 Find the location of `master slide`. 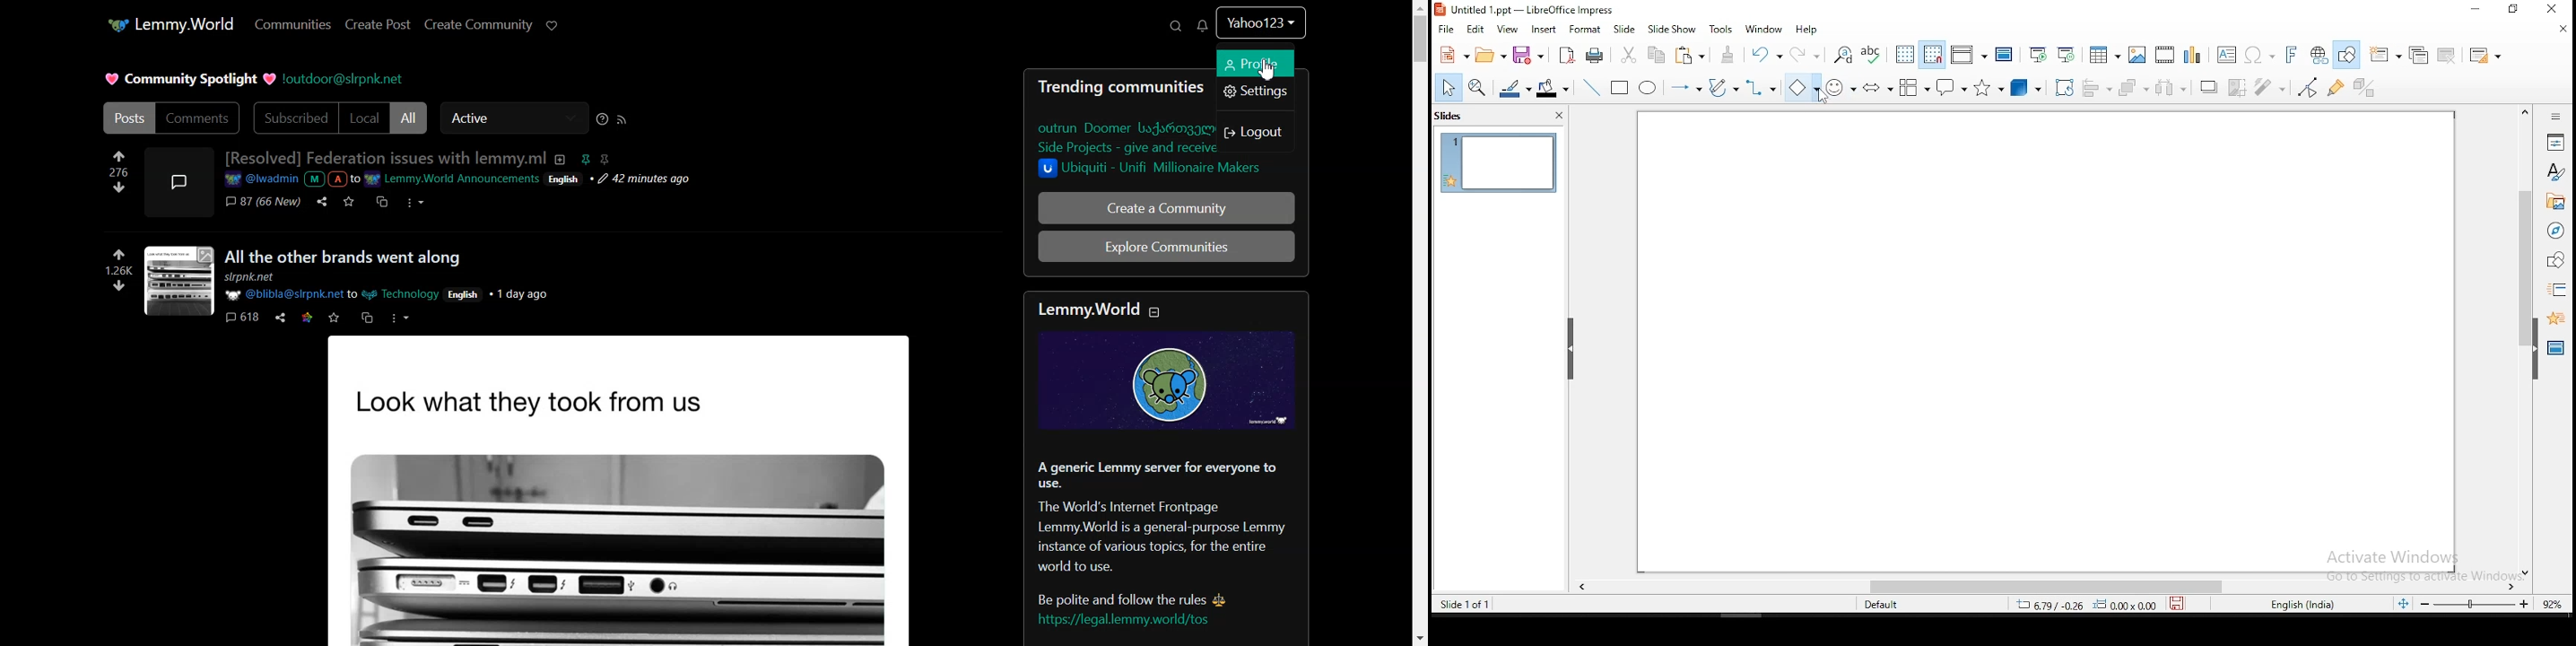

master slide is located at coordinates (2005, 55).